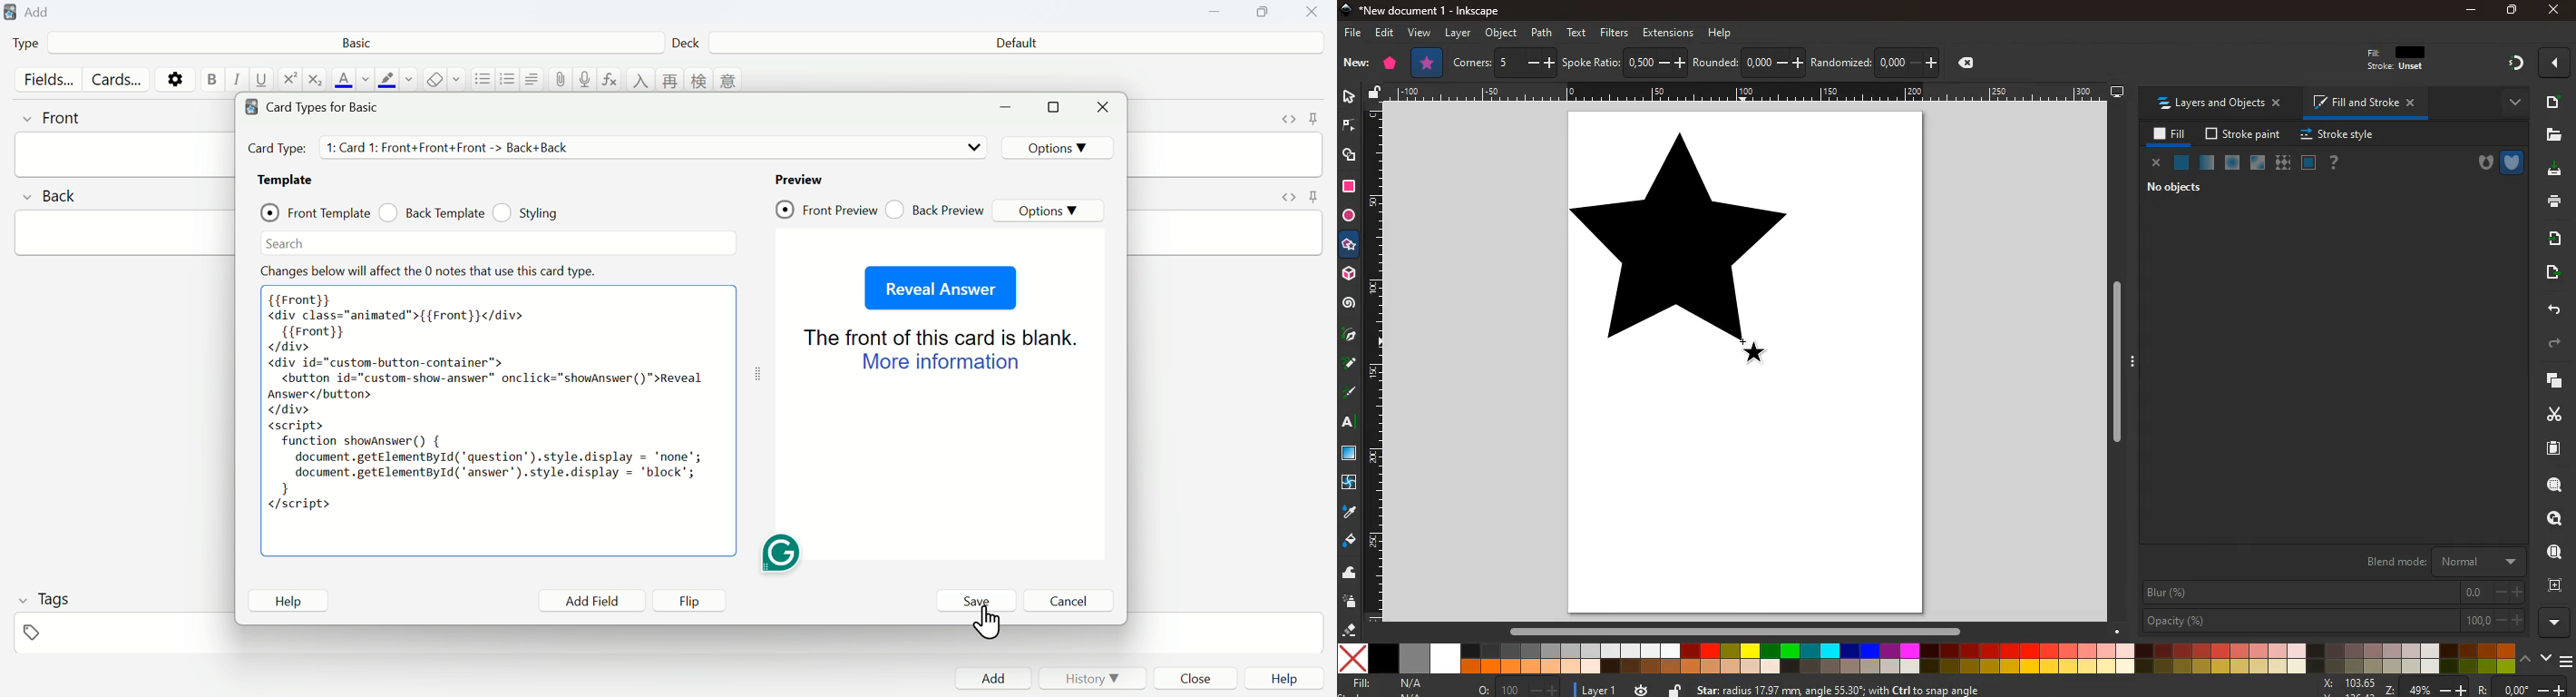  Describe the element at coordinates (2234, 163) in the screenshot. I see `ice` at that location.